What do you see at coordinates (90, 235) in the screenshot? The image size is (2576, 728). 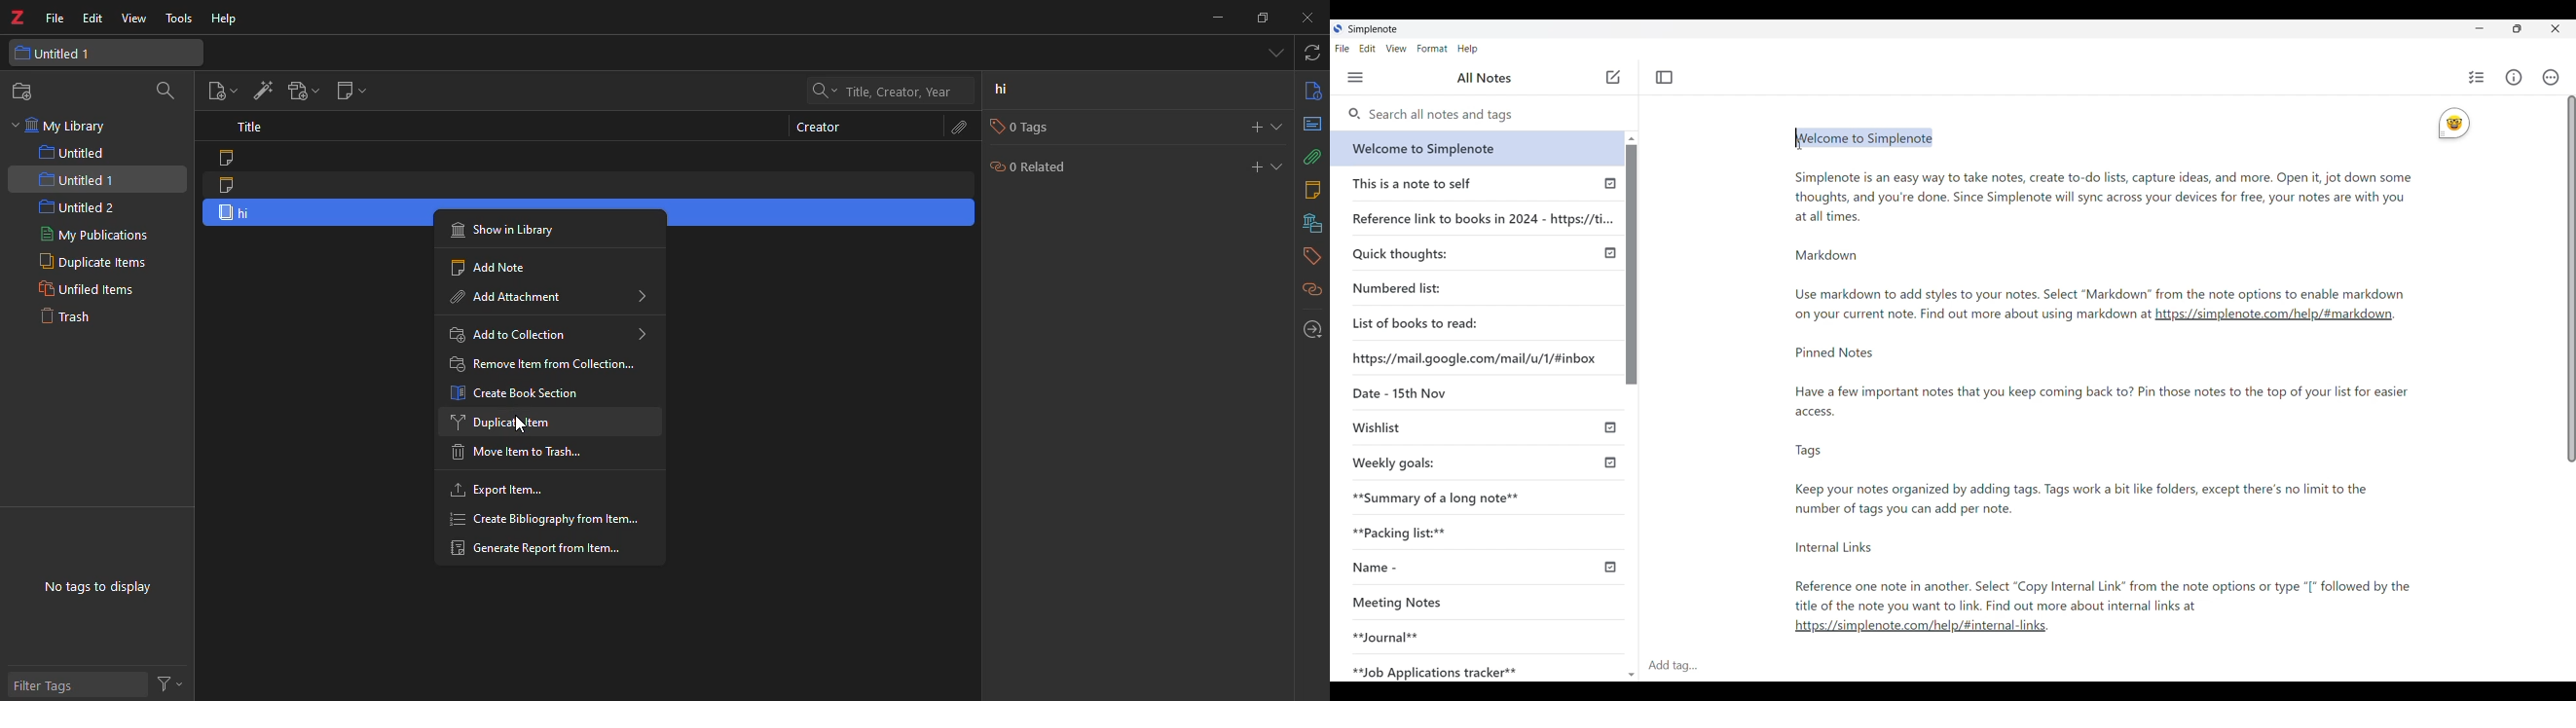 I see `my publications` at bounding box center [90, 235].